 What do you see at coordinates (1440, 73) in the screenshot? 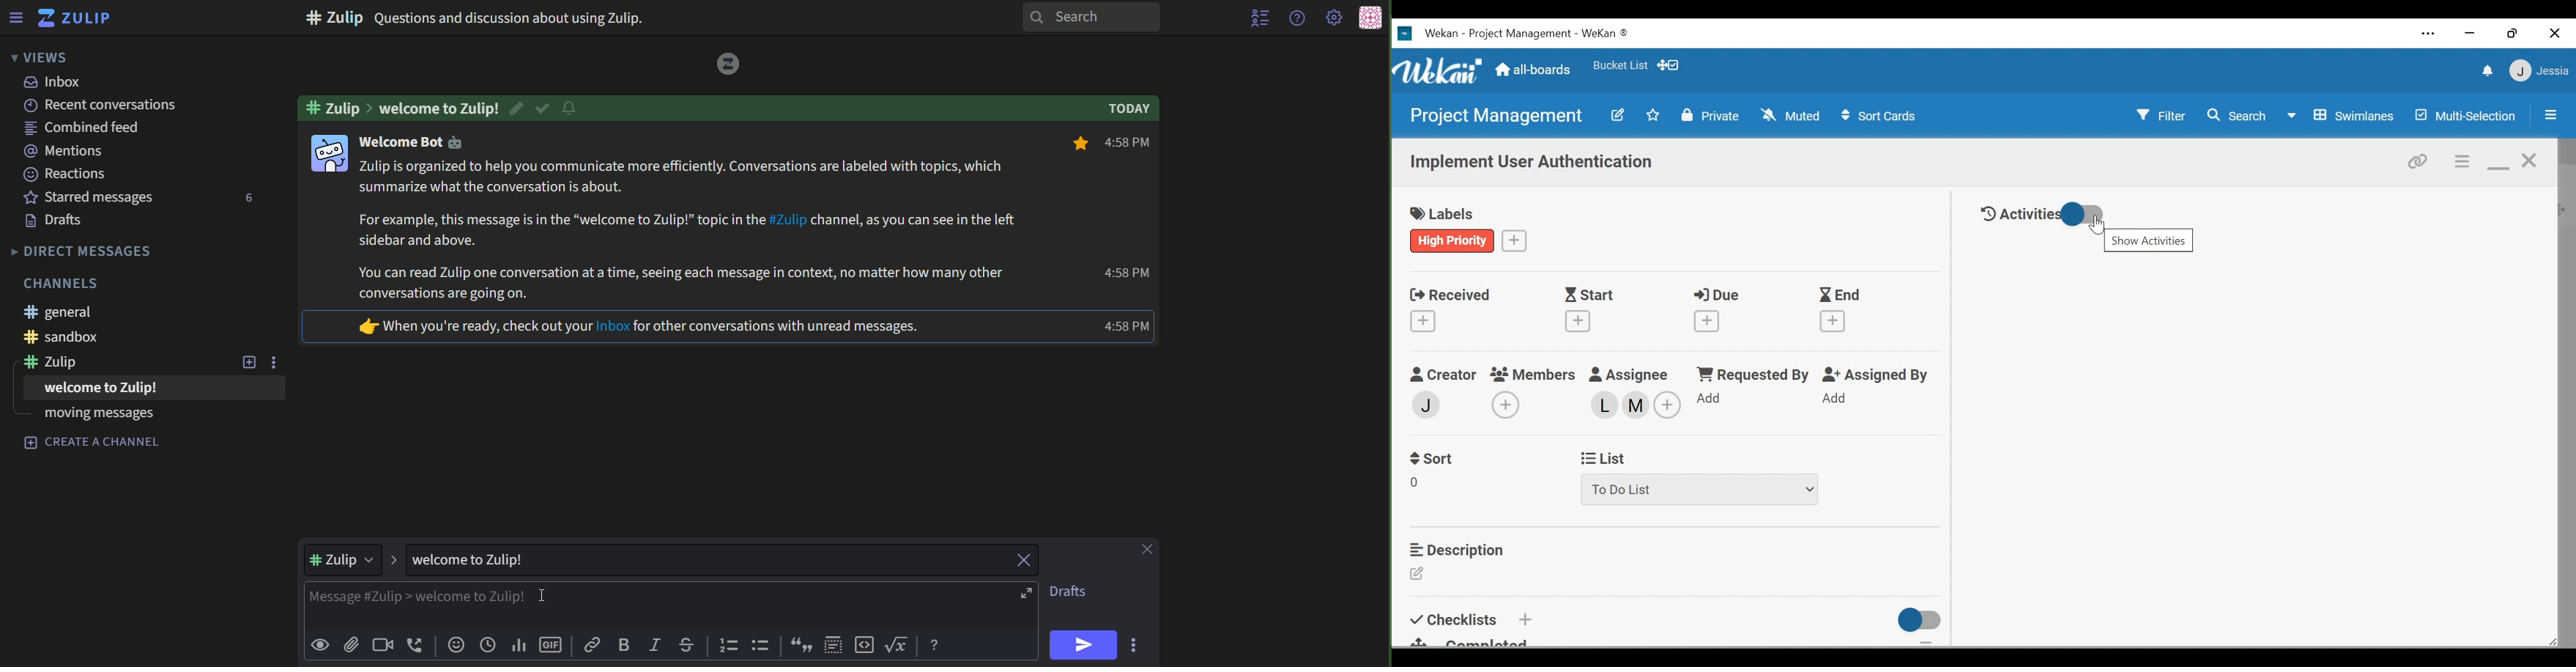
I see `Wekan logo` at bounding box center [1440, 73].